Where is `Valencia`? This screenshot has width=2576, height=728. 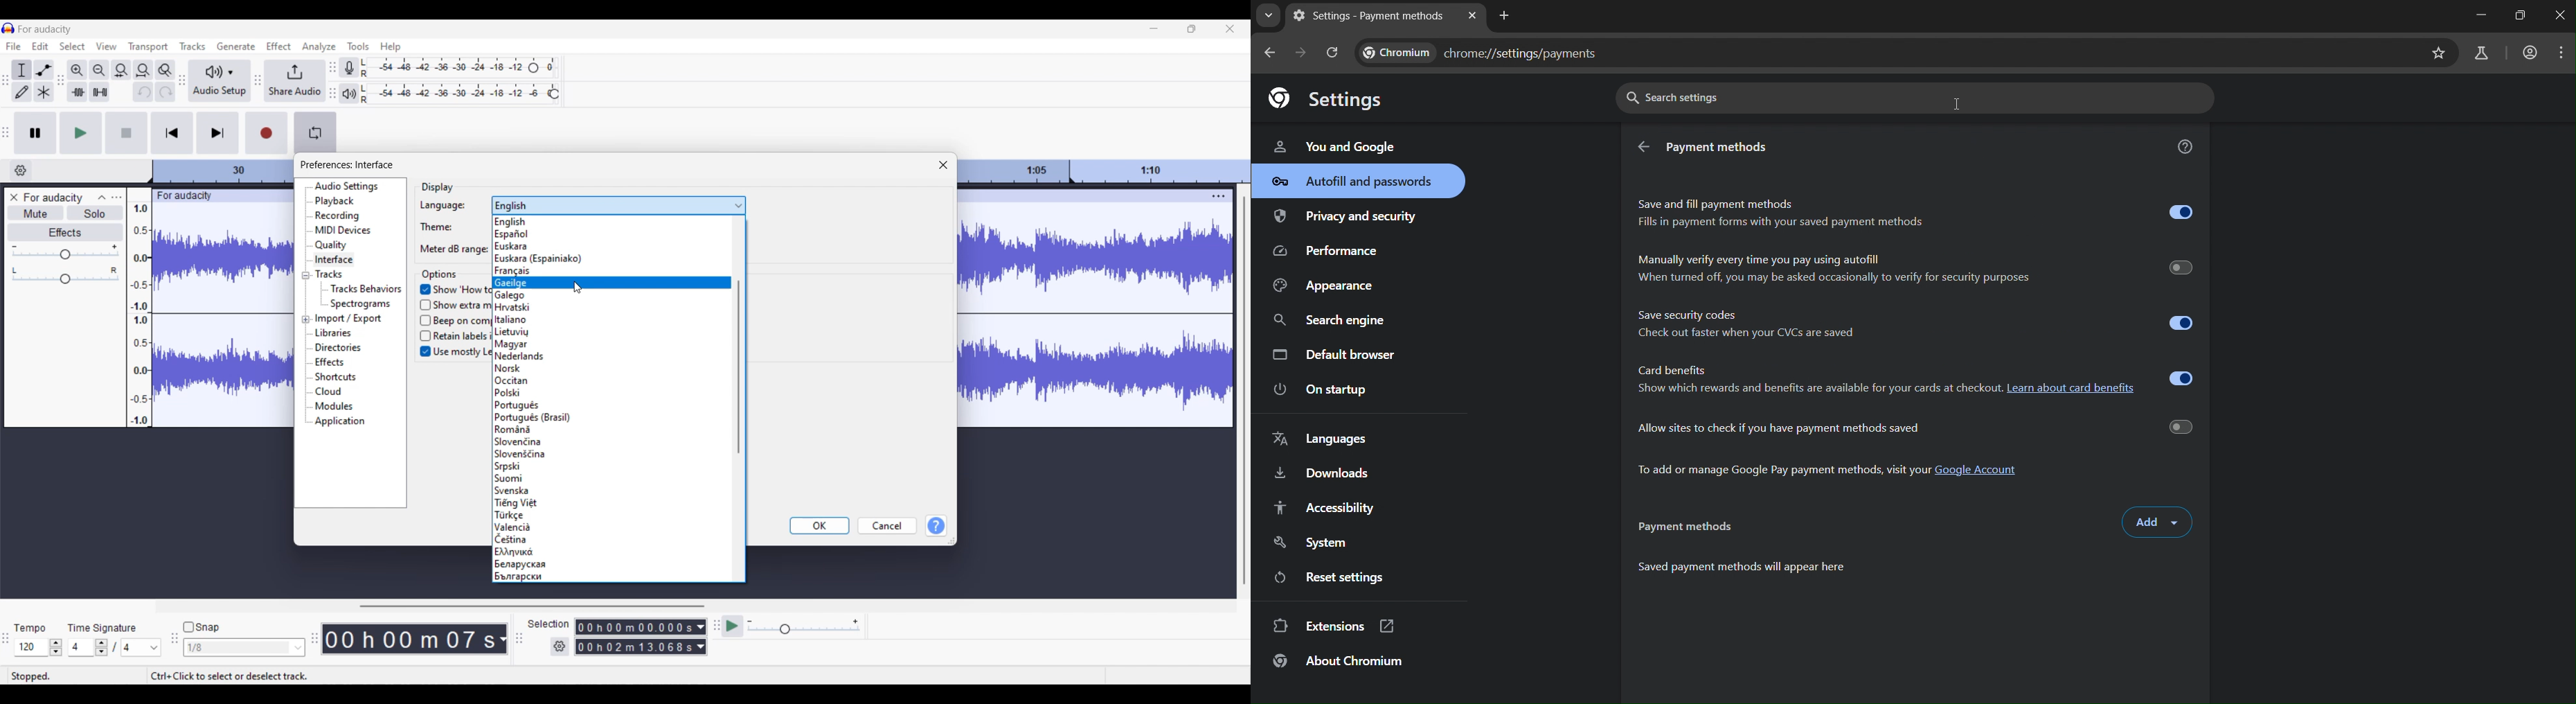
Valencia is located at coordinates (513, 527).